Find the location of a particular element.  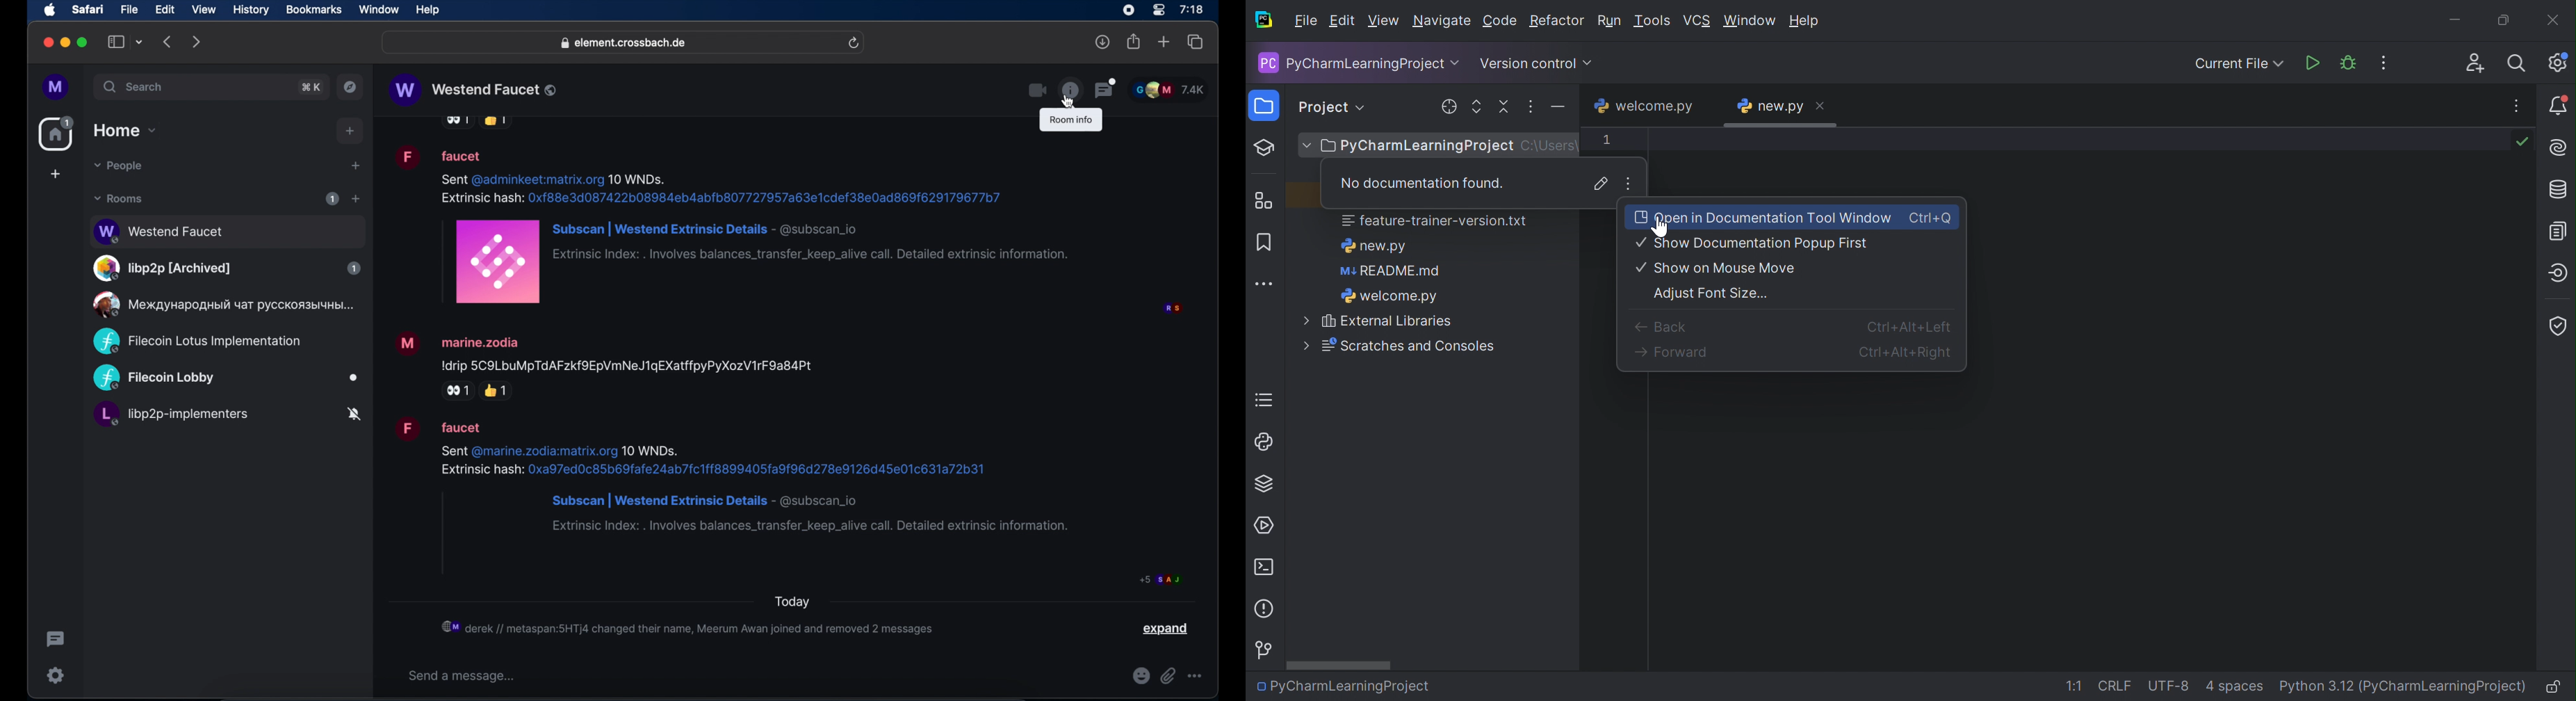

Run is located at coordinates (1611, 22).